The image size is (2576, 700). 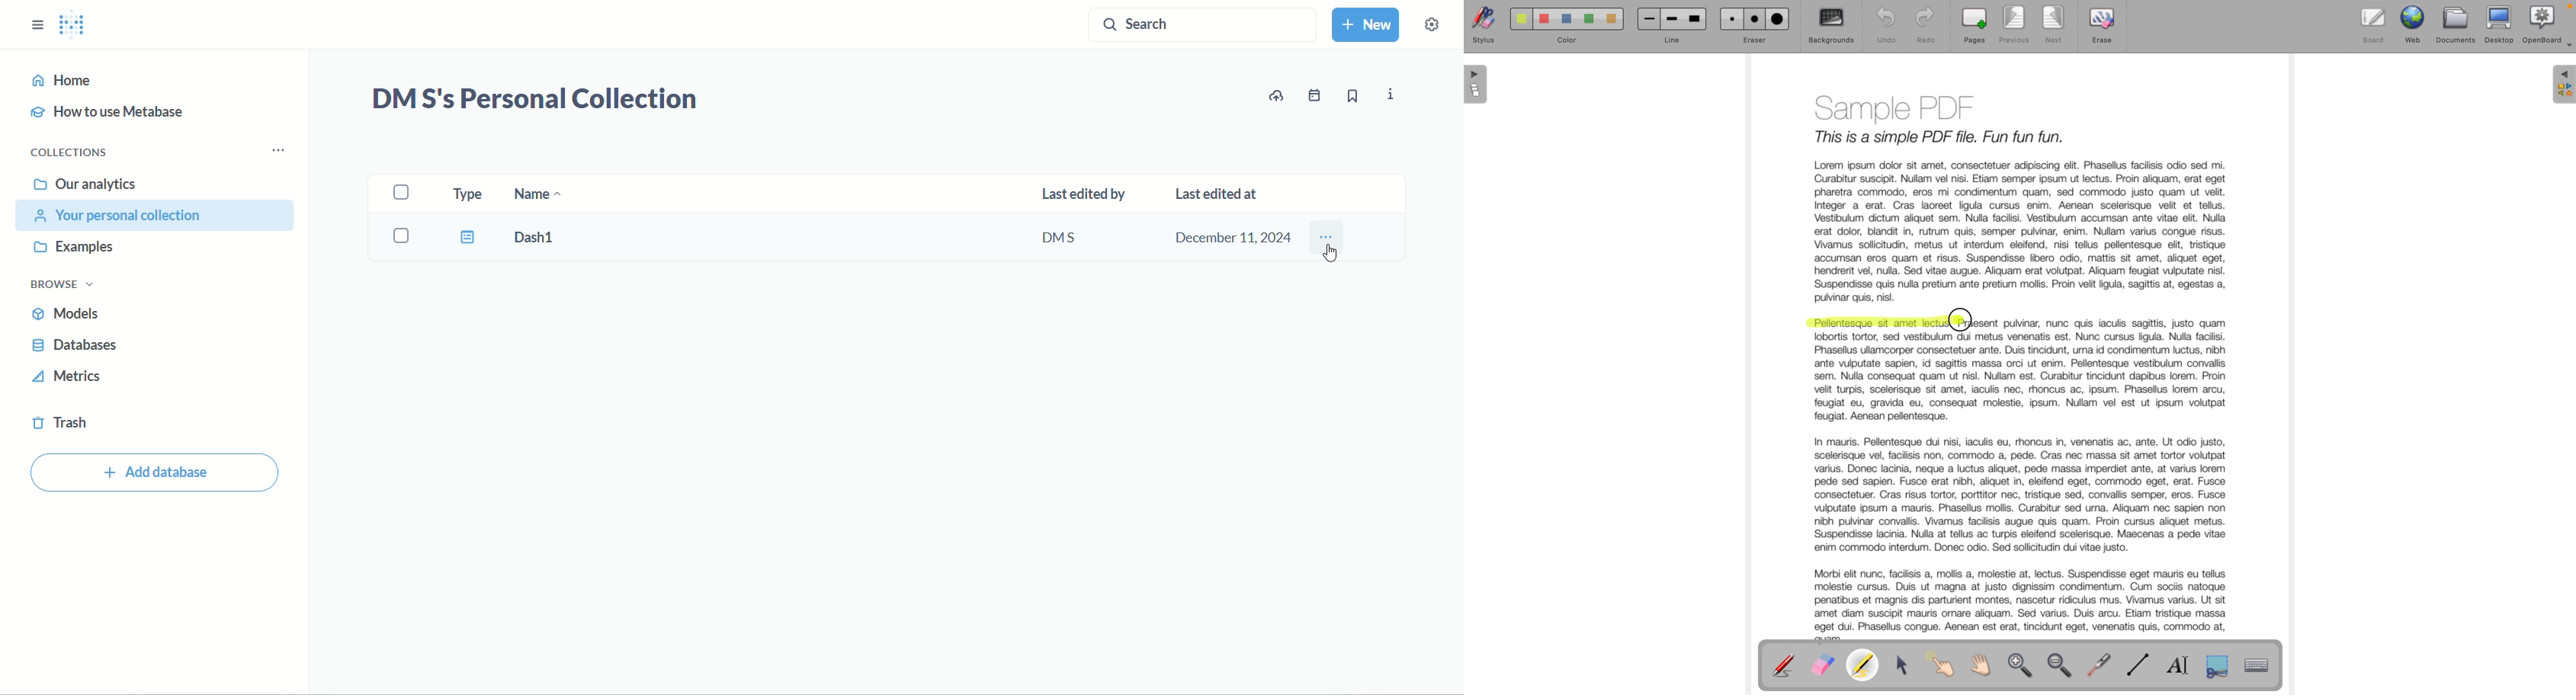 I want to click on type, so click(x=465, y=191).